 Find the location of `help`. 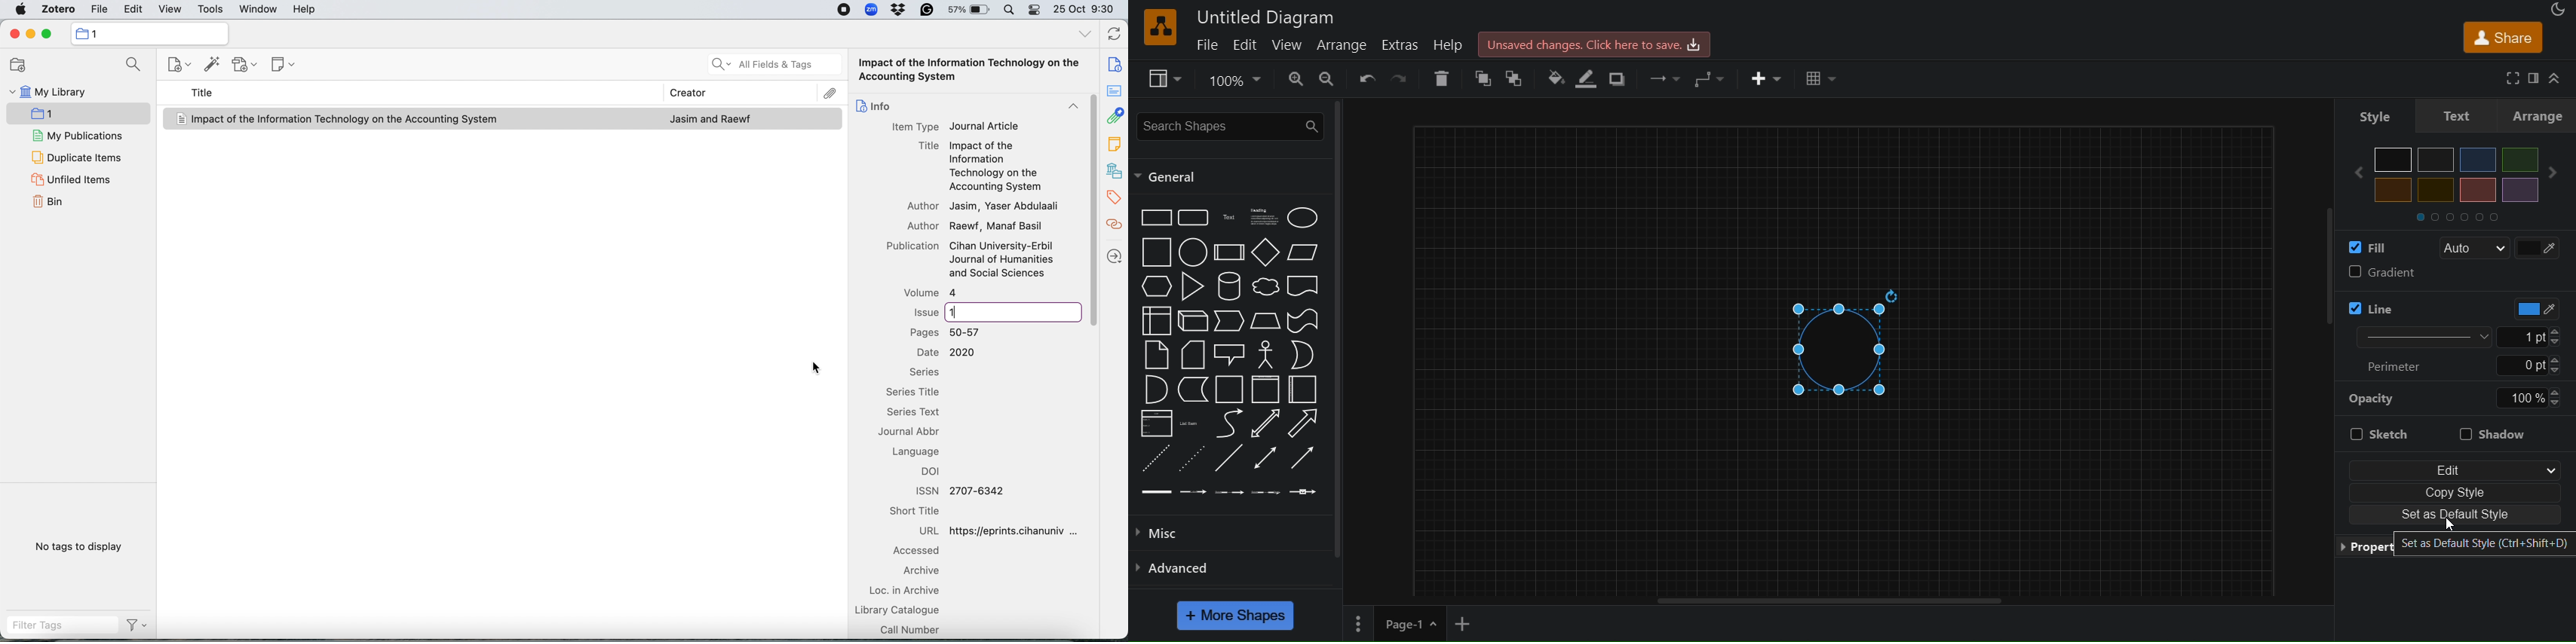

help is located at coordinates (1452, 45).